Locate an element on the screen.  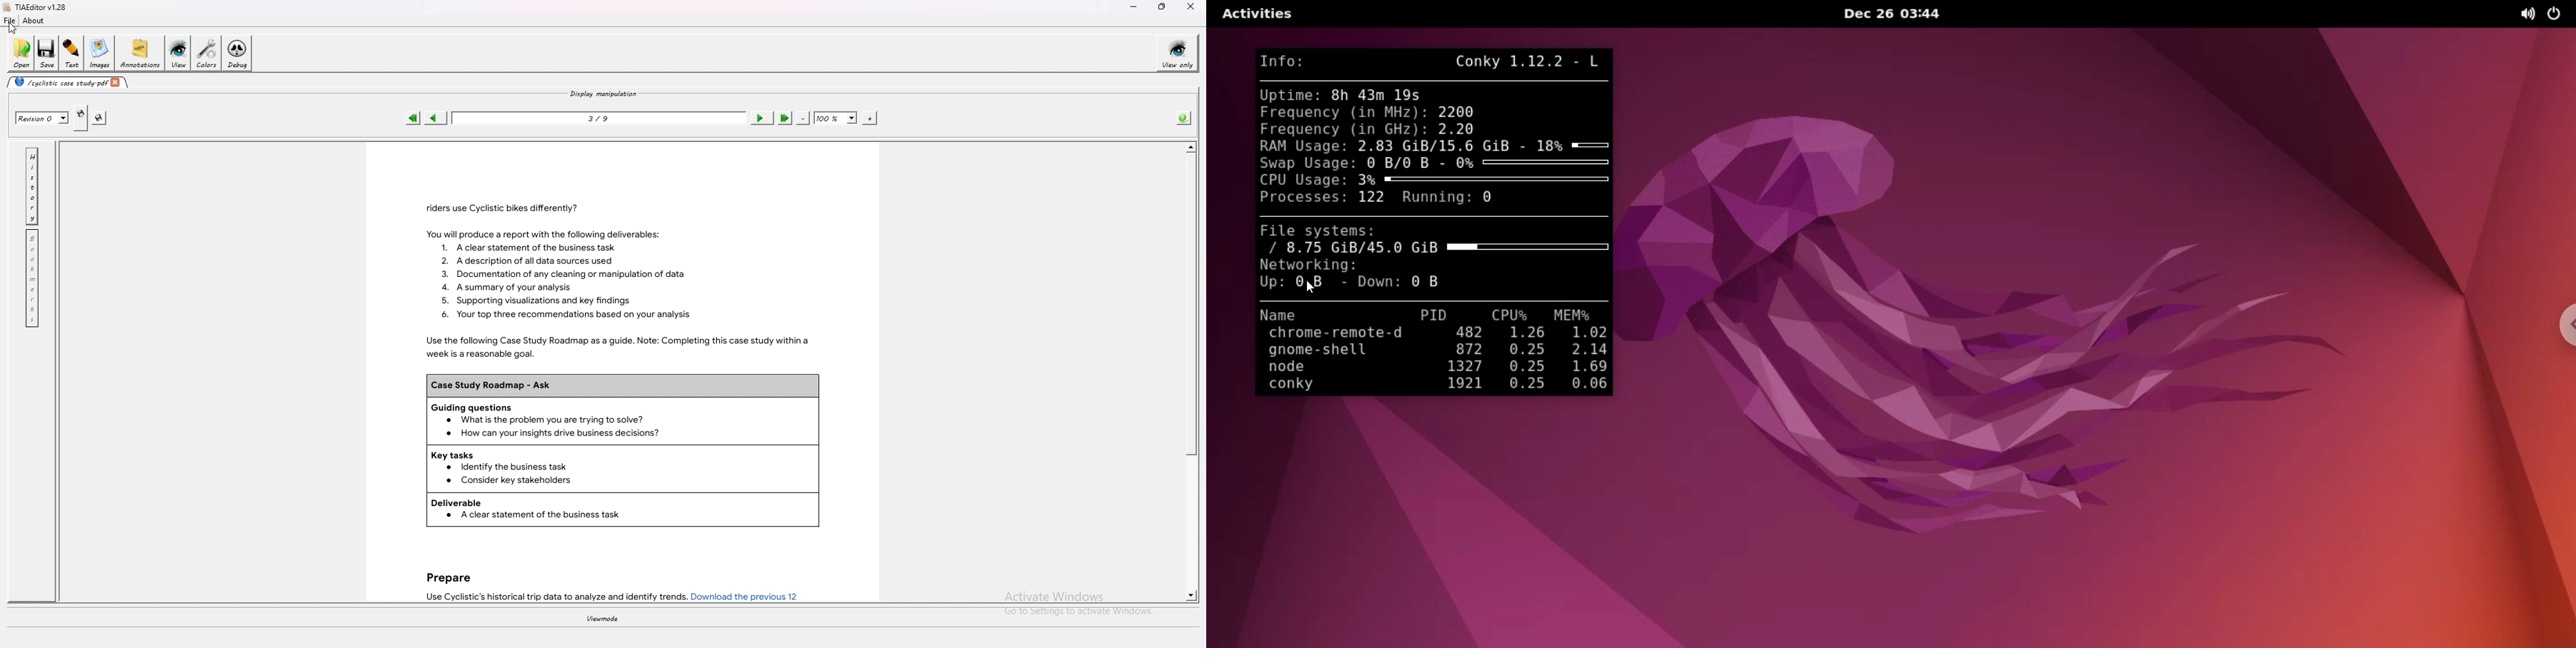
Case Study Roadmap - Ask is located at coordinates (621, 386).